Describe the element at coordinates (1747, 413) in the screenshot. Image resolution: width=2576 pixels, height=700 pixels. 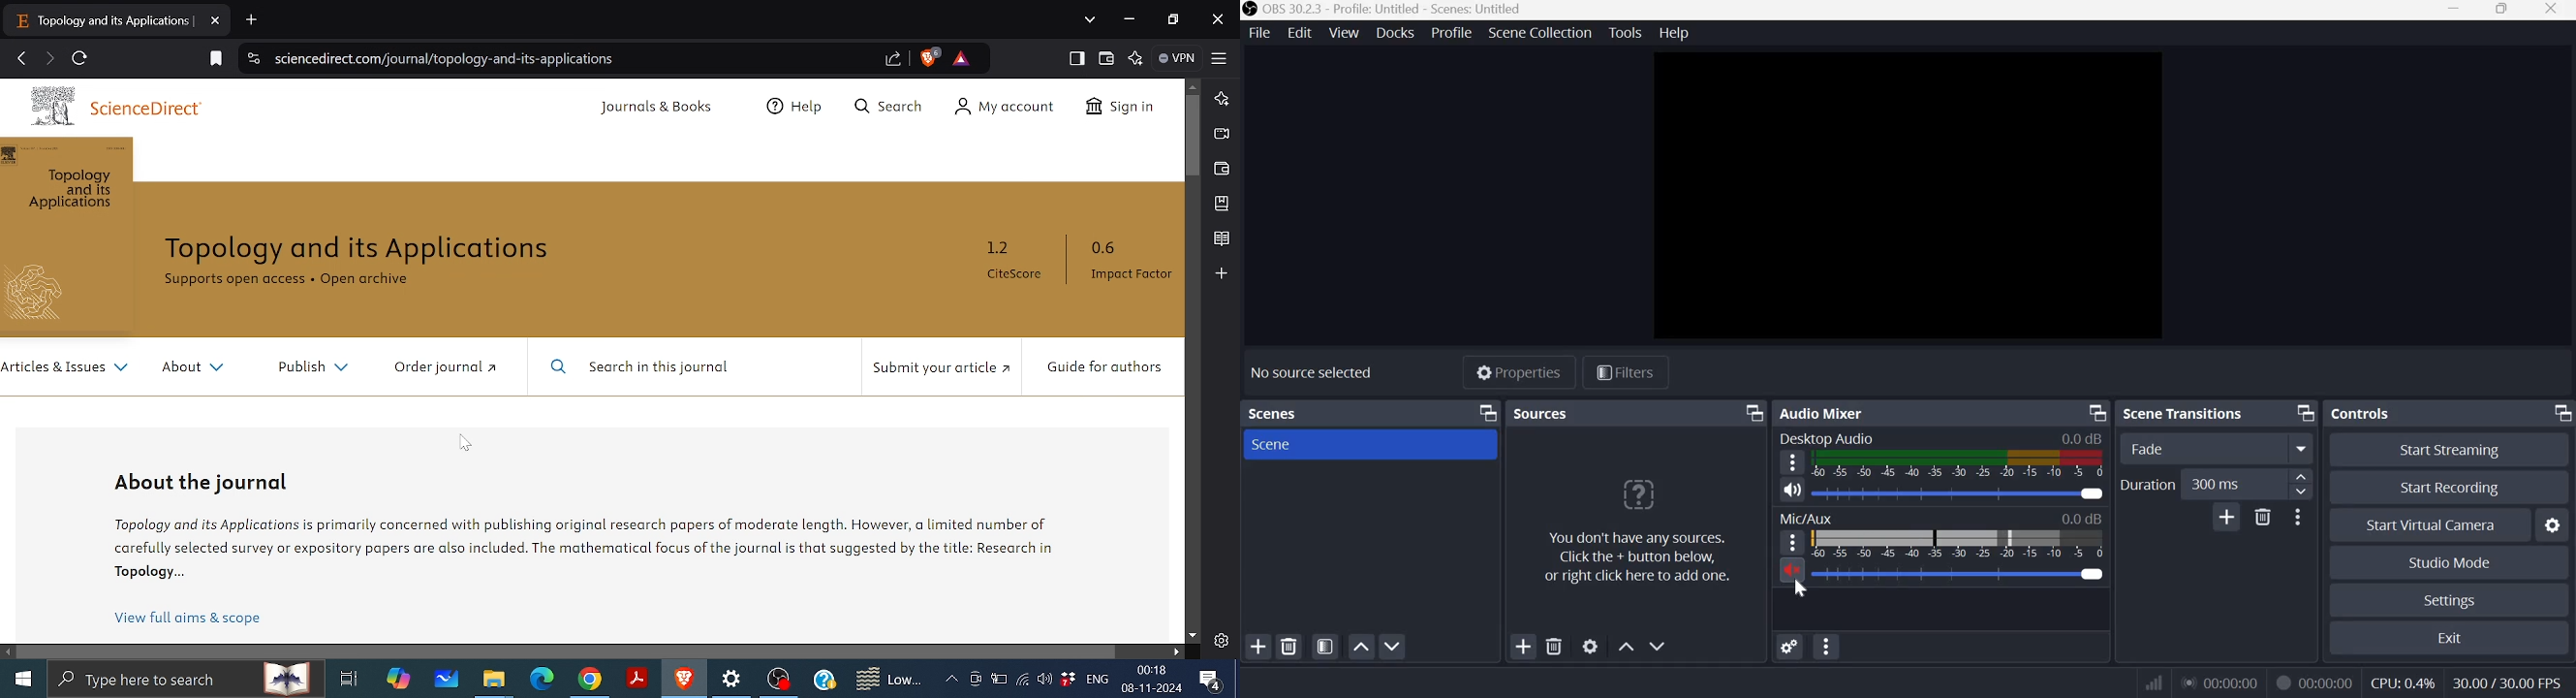
I see `Dock Options icon` at that location.